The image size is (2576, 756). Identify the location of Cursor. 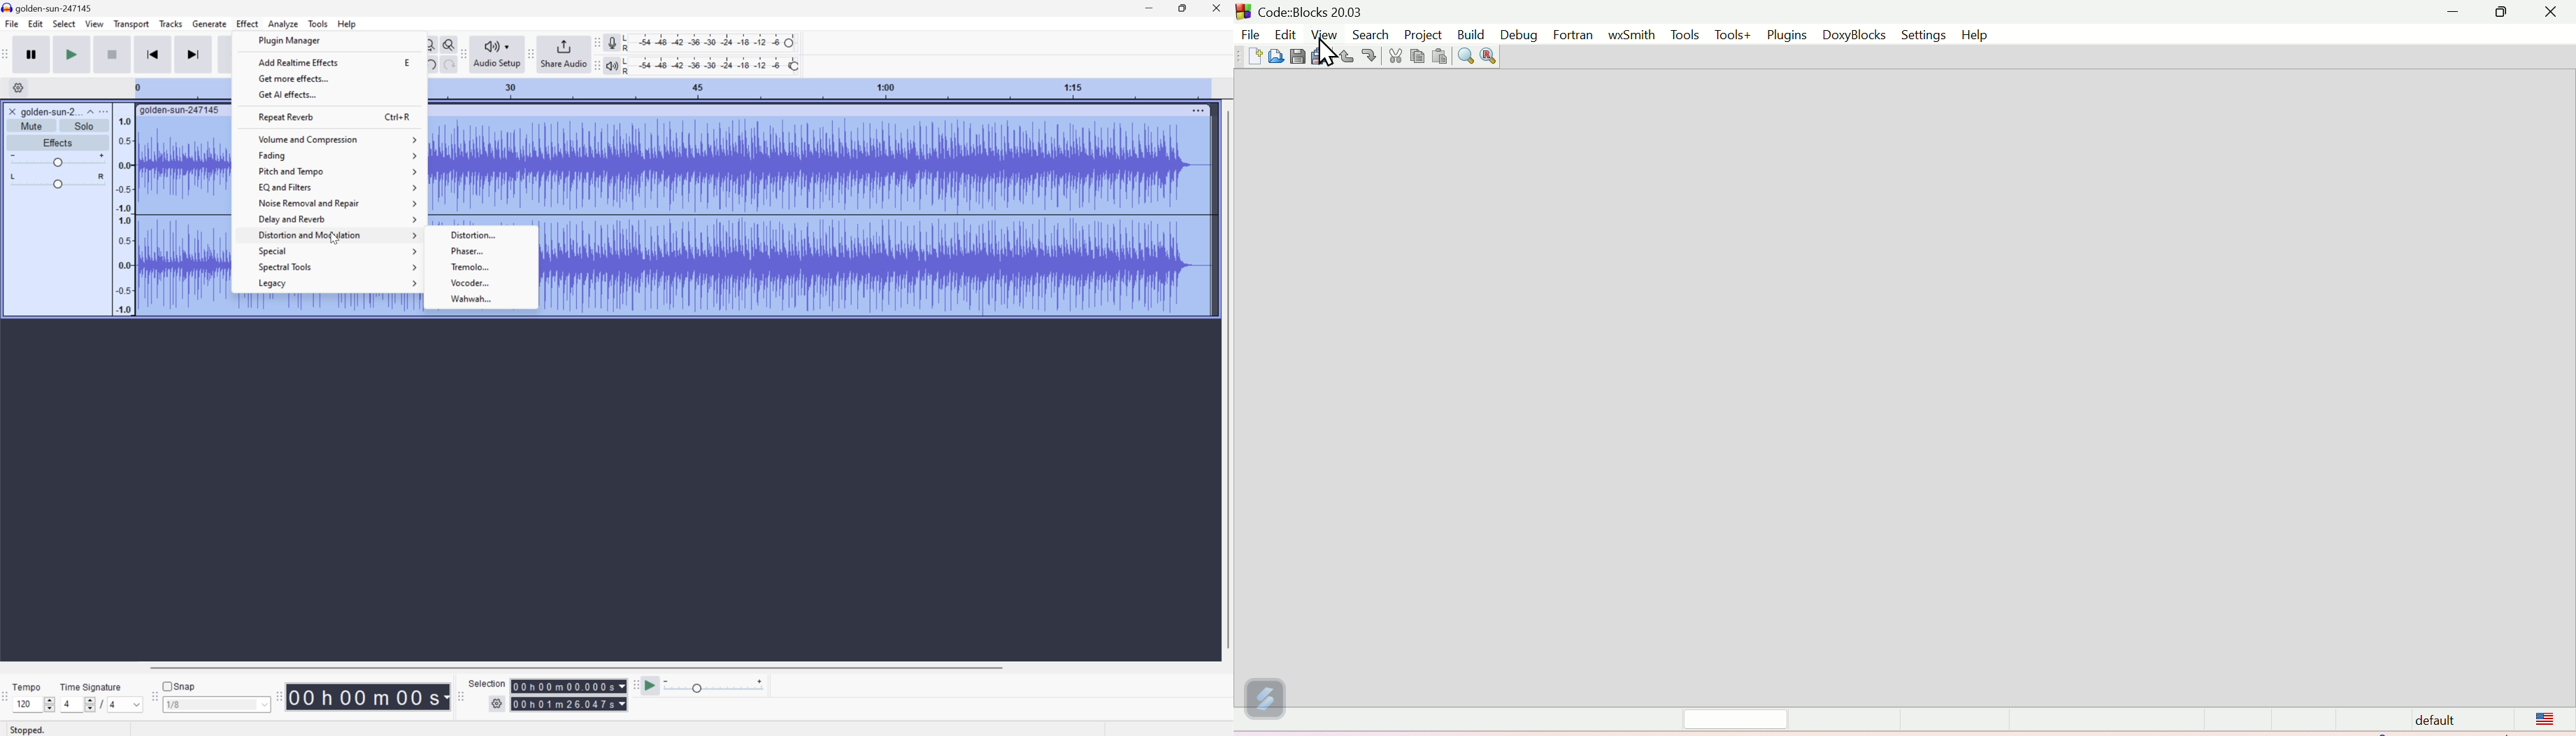
(1326, 55).